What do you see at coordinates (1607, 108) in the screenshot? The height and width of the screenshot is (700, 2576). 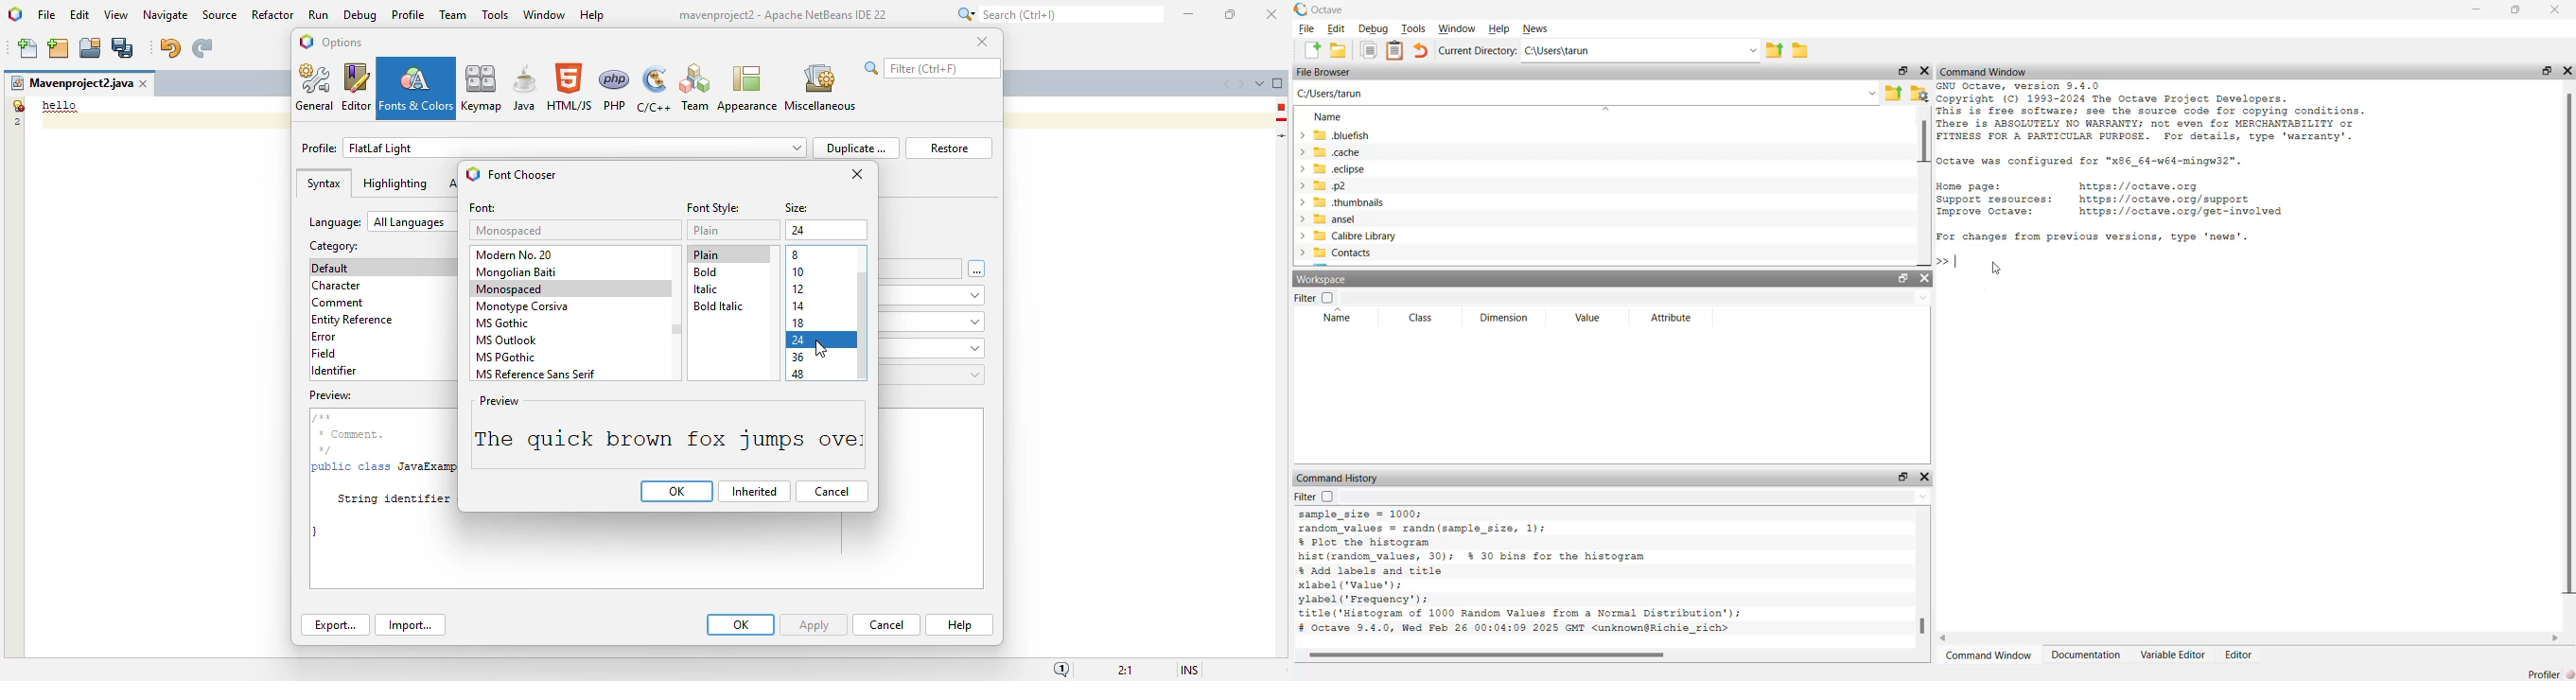 I see `dropdown` at bounding box center [1607, 108].